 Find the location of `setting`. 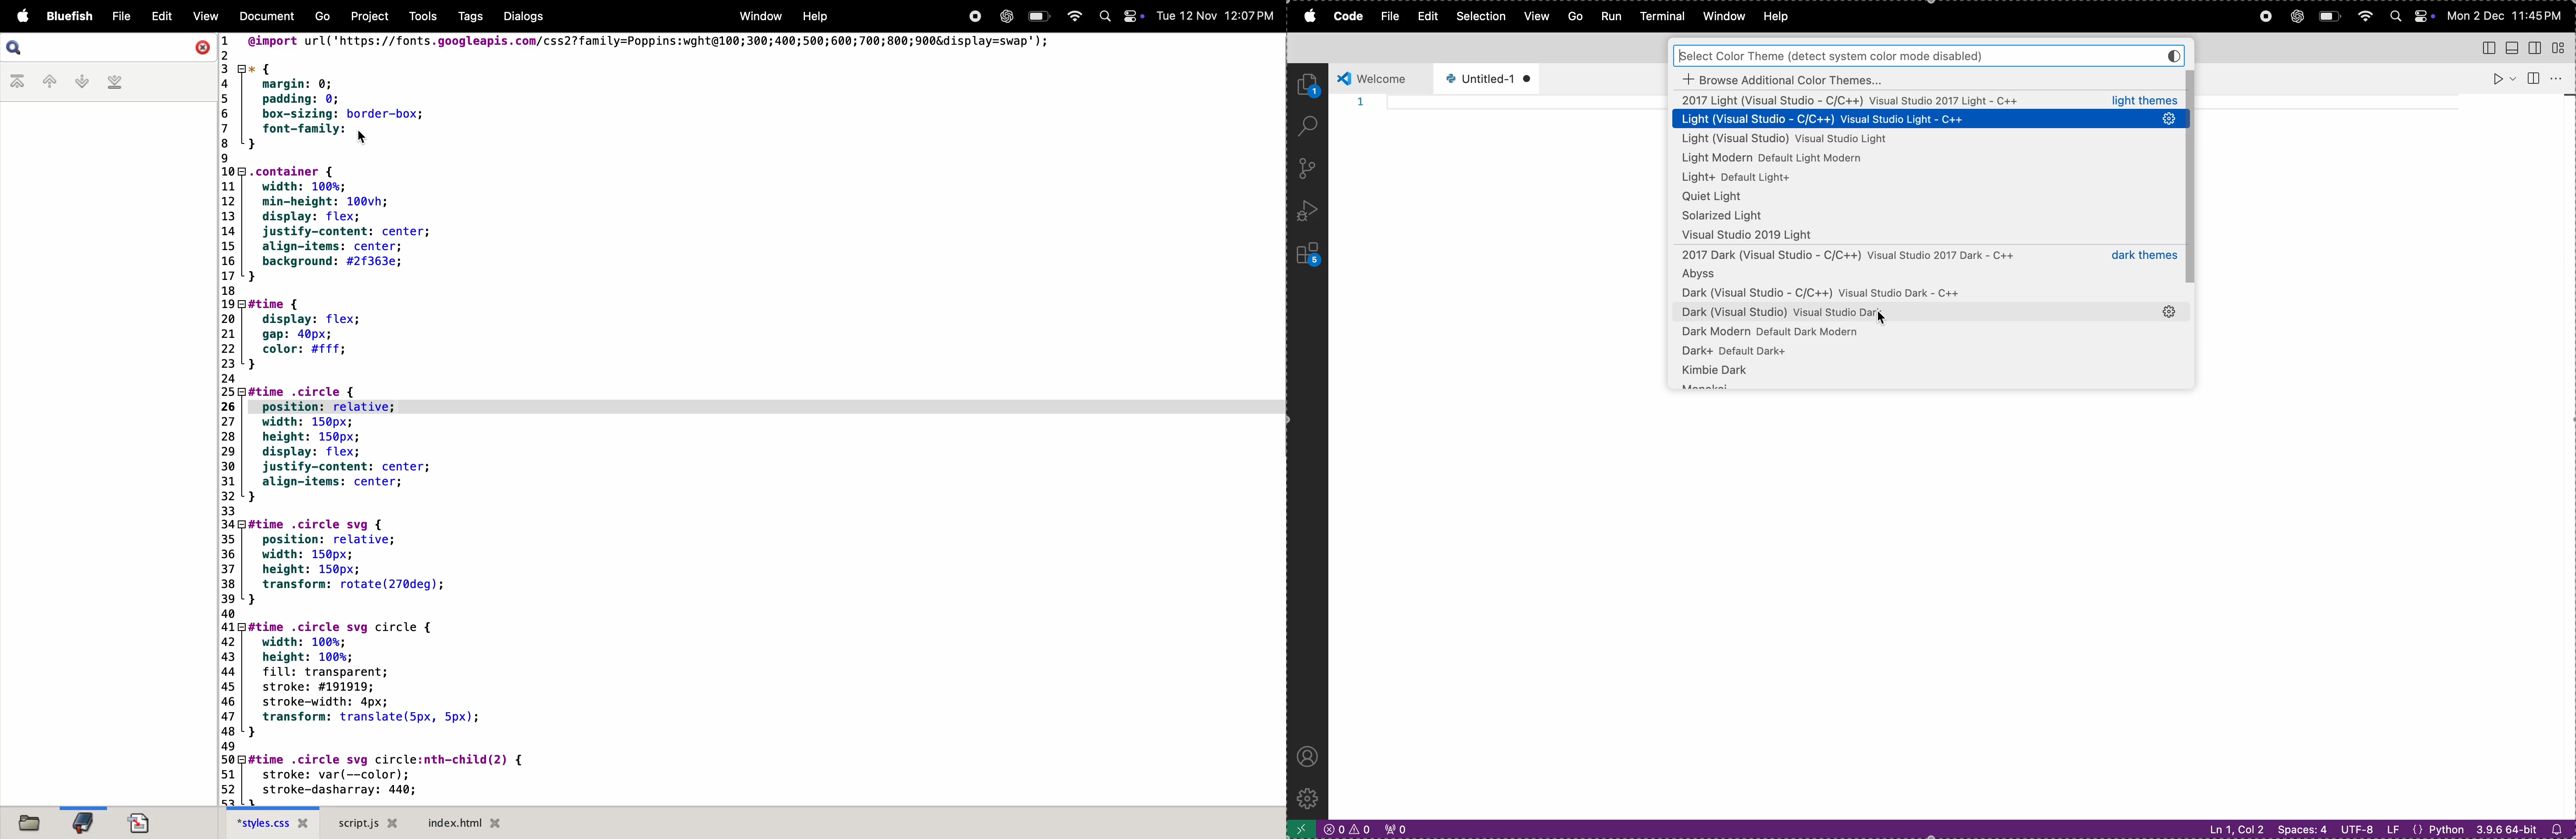

setting is located at coordinates (2172, 312).